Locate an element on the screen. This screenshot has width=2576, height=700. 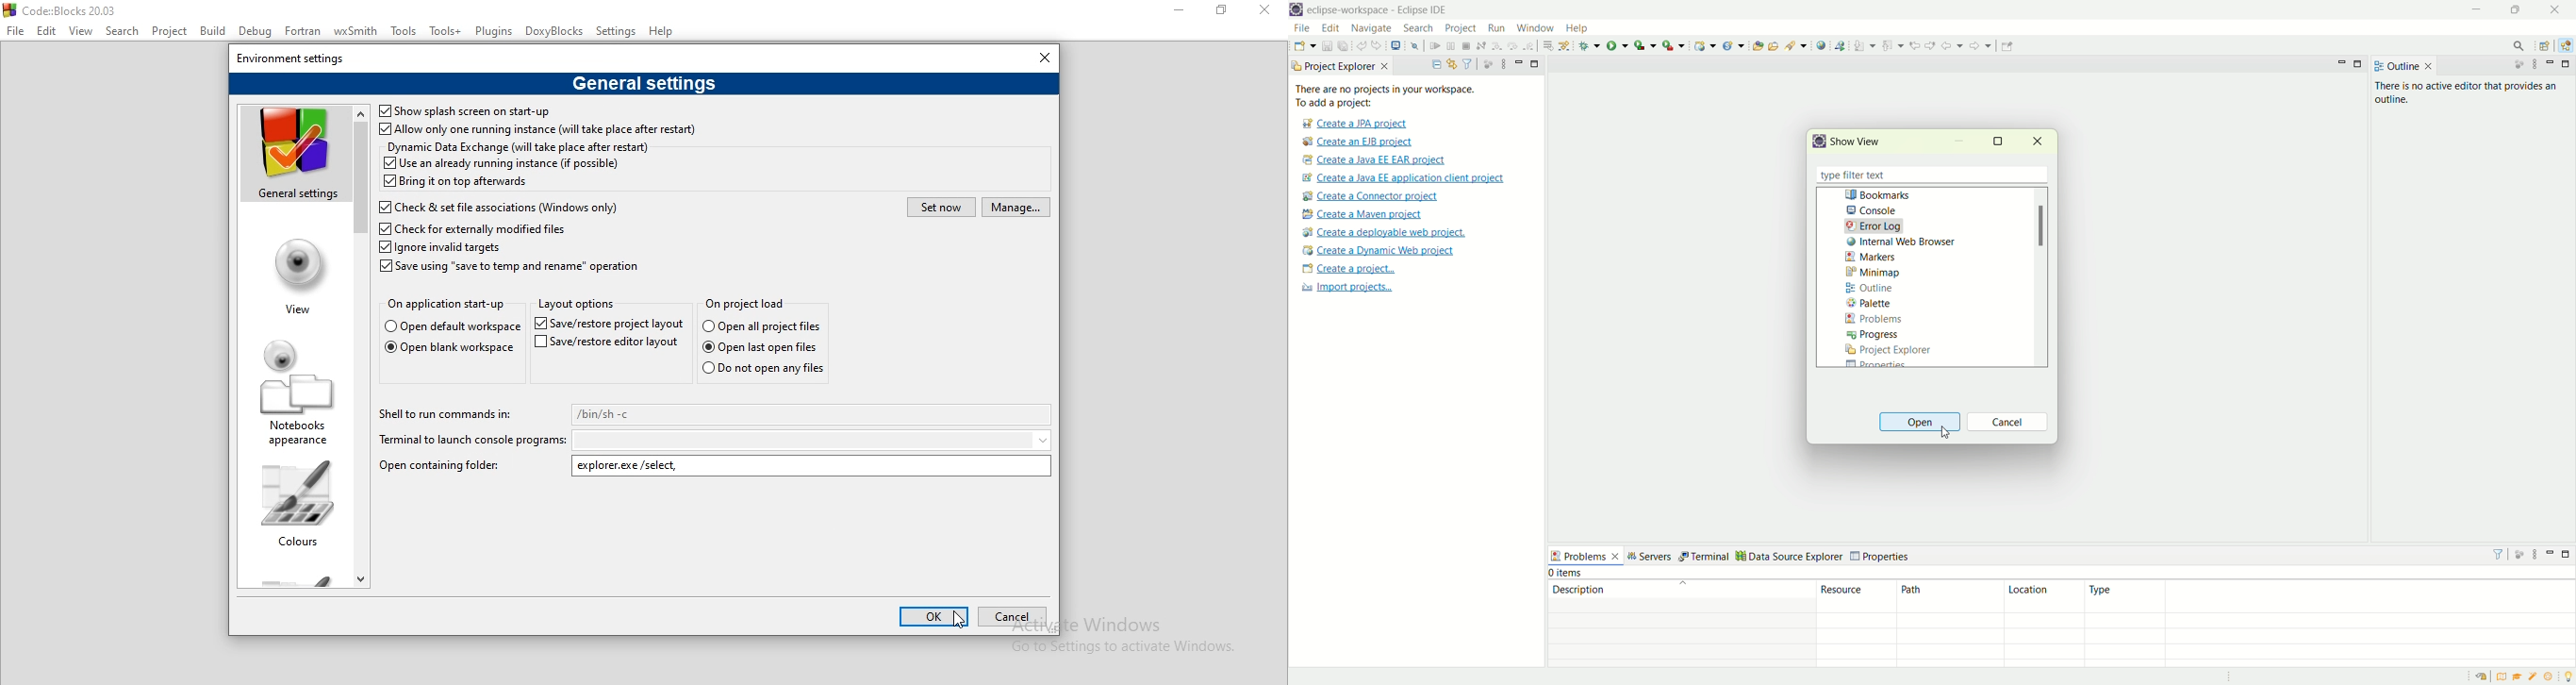
Properties is located at coordinates (1877, 367).